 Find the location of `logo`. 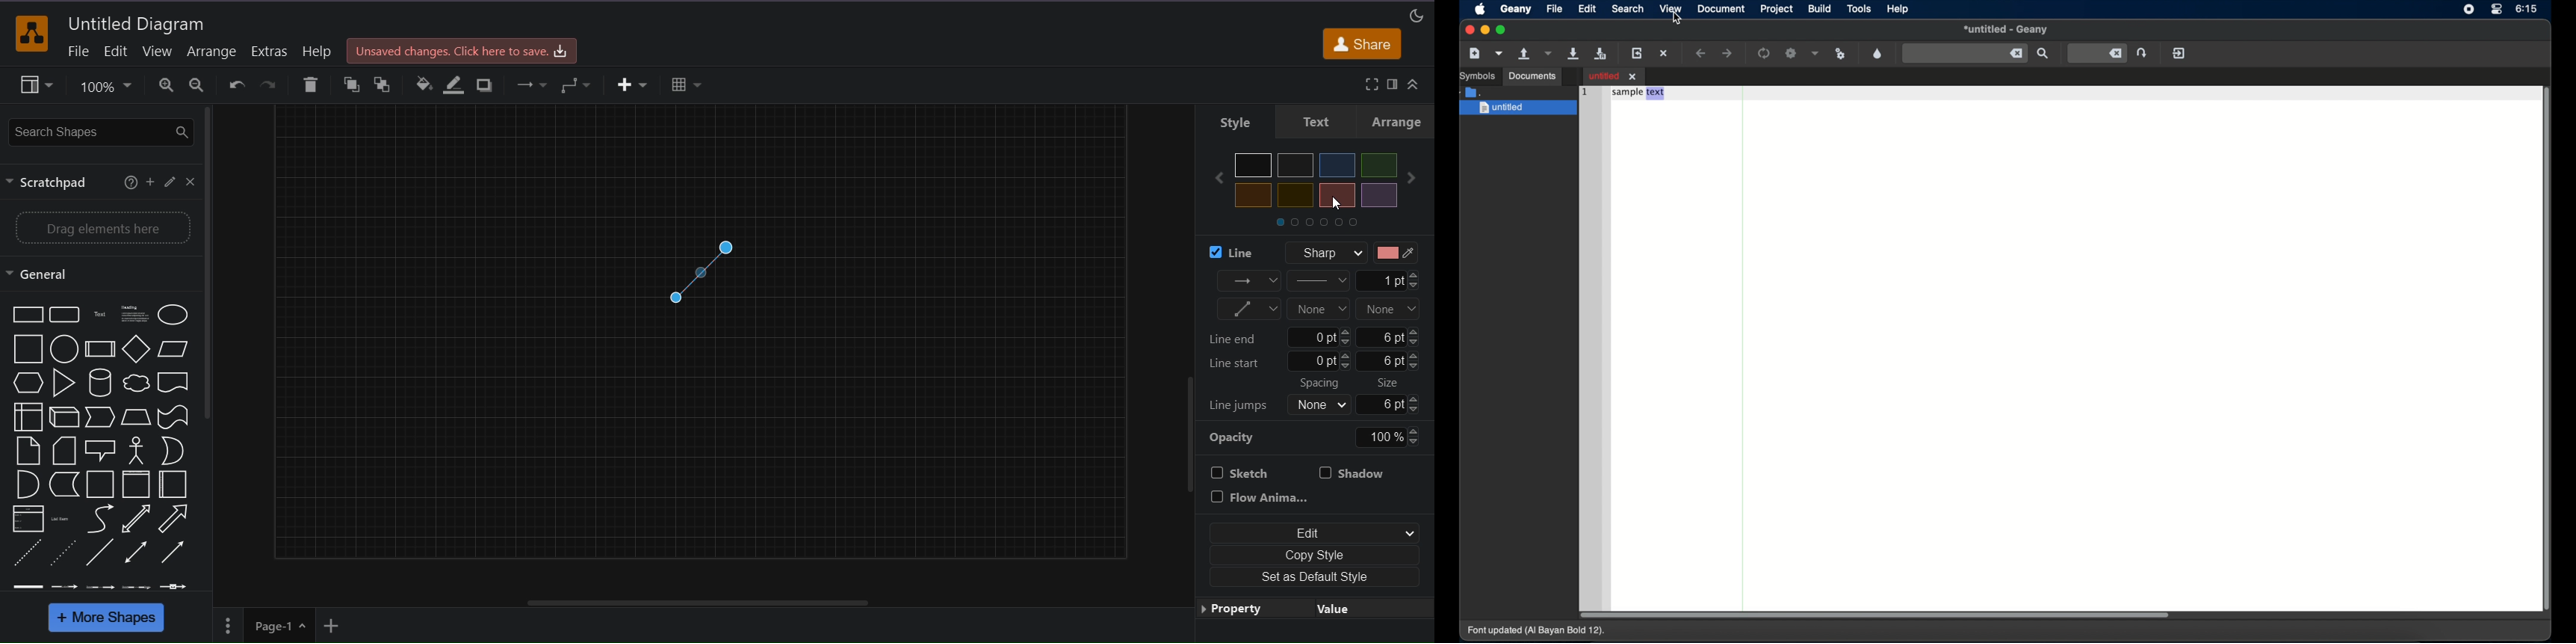

logo is located at coordinates (30, 33).